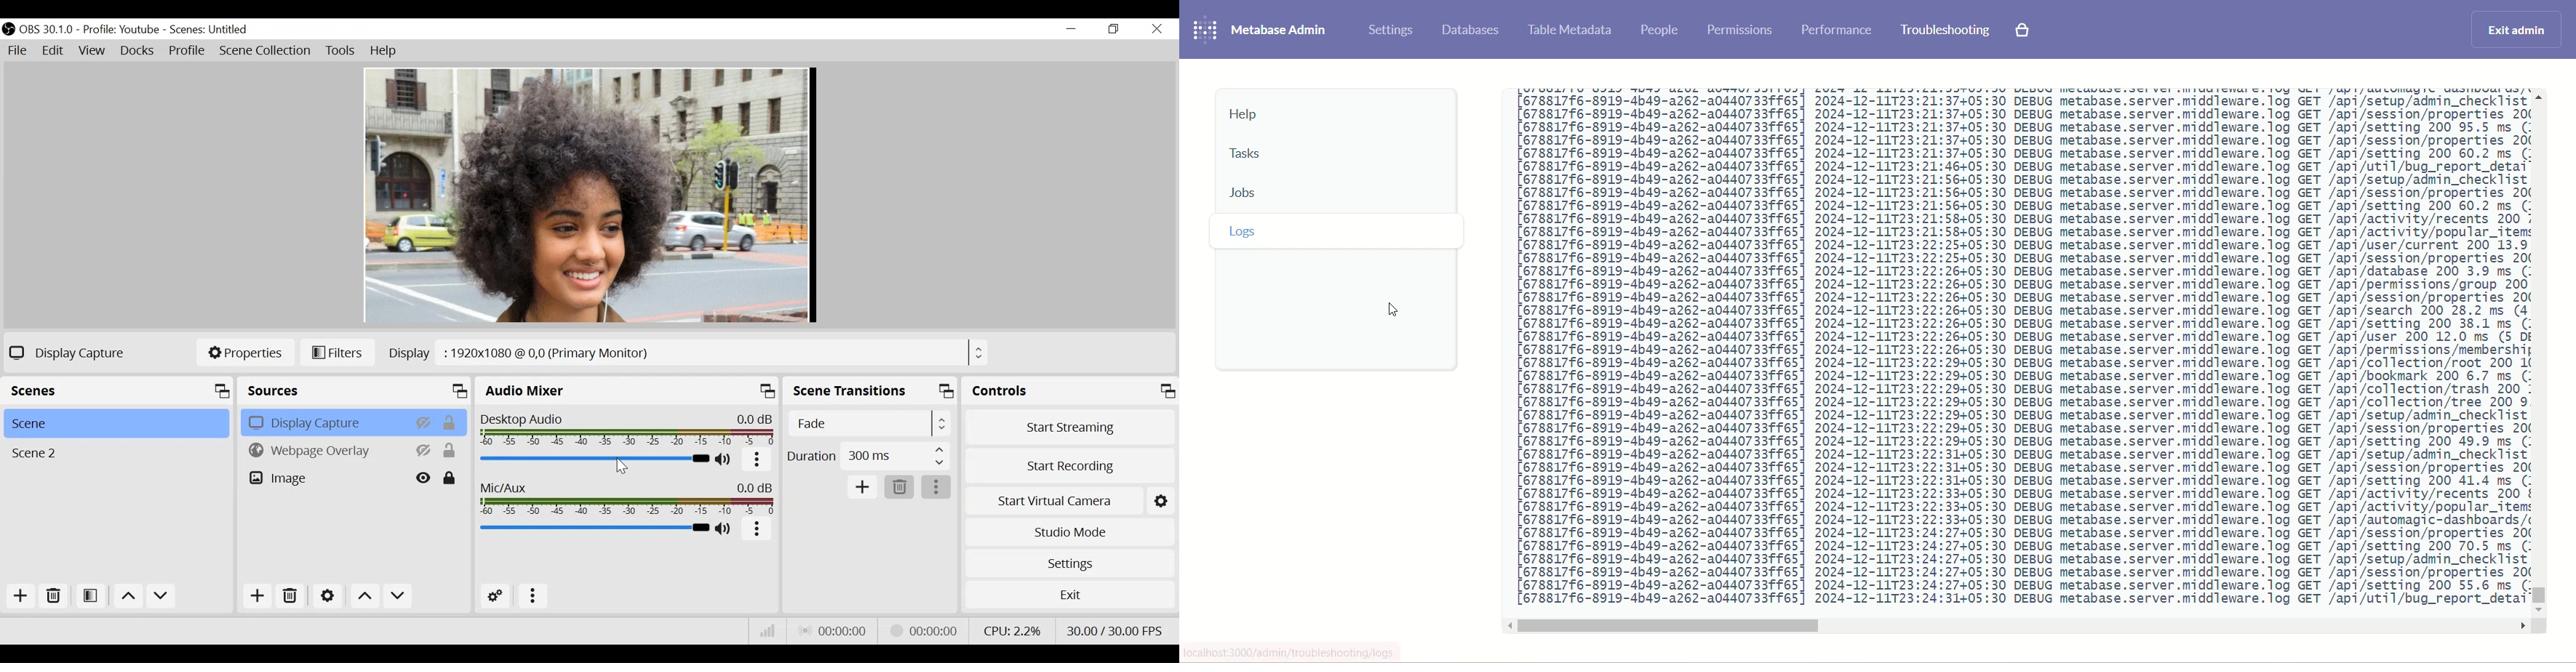 This screenshot has height=672, width=2576. What do you see at coordinates (1055, 501) in the screenshot?
I see `Start Virtual Camera` at bounding box center [1055, 501].